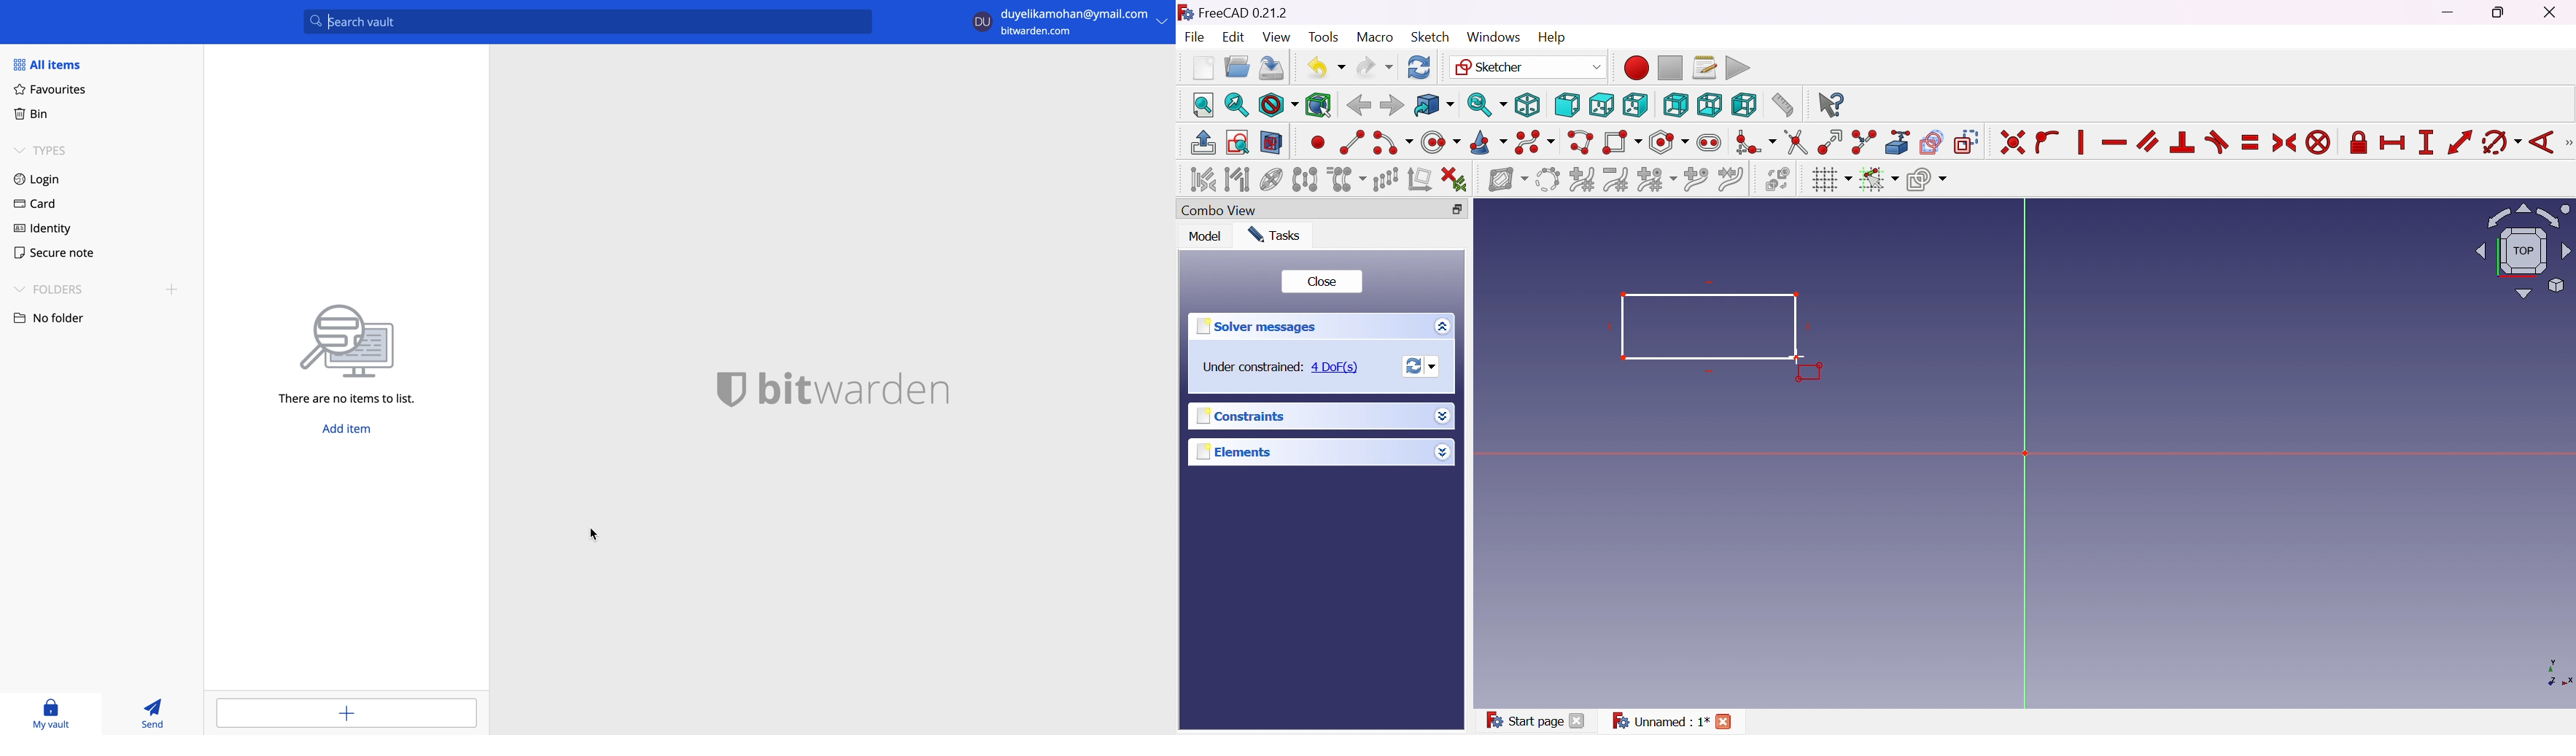  I want to click on Close, so click(1324, 280).